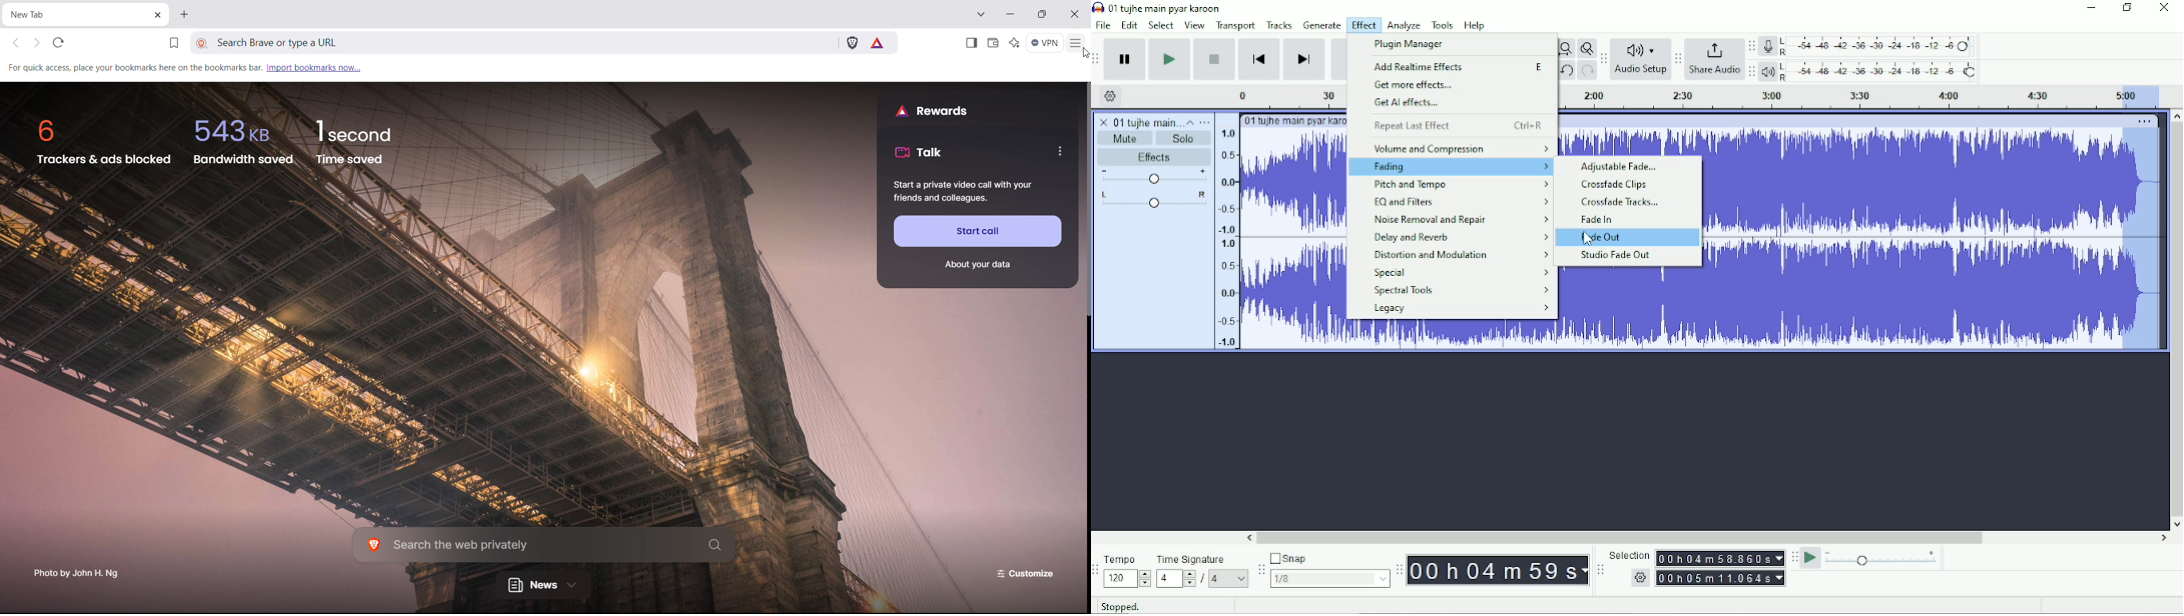 Image resolution: width=2184 pixels, height=616 pixels. Describe the element at coordinates (231, 130) in the screenshot. I see `543kb` at that location.